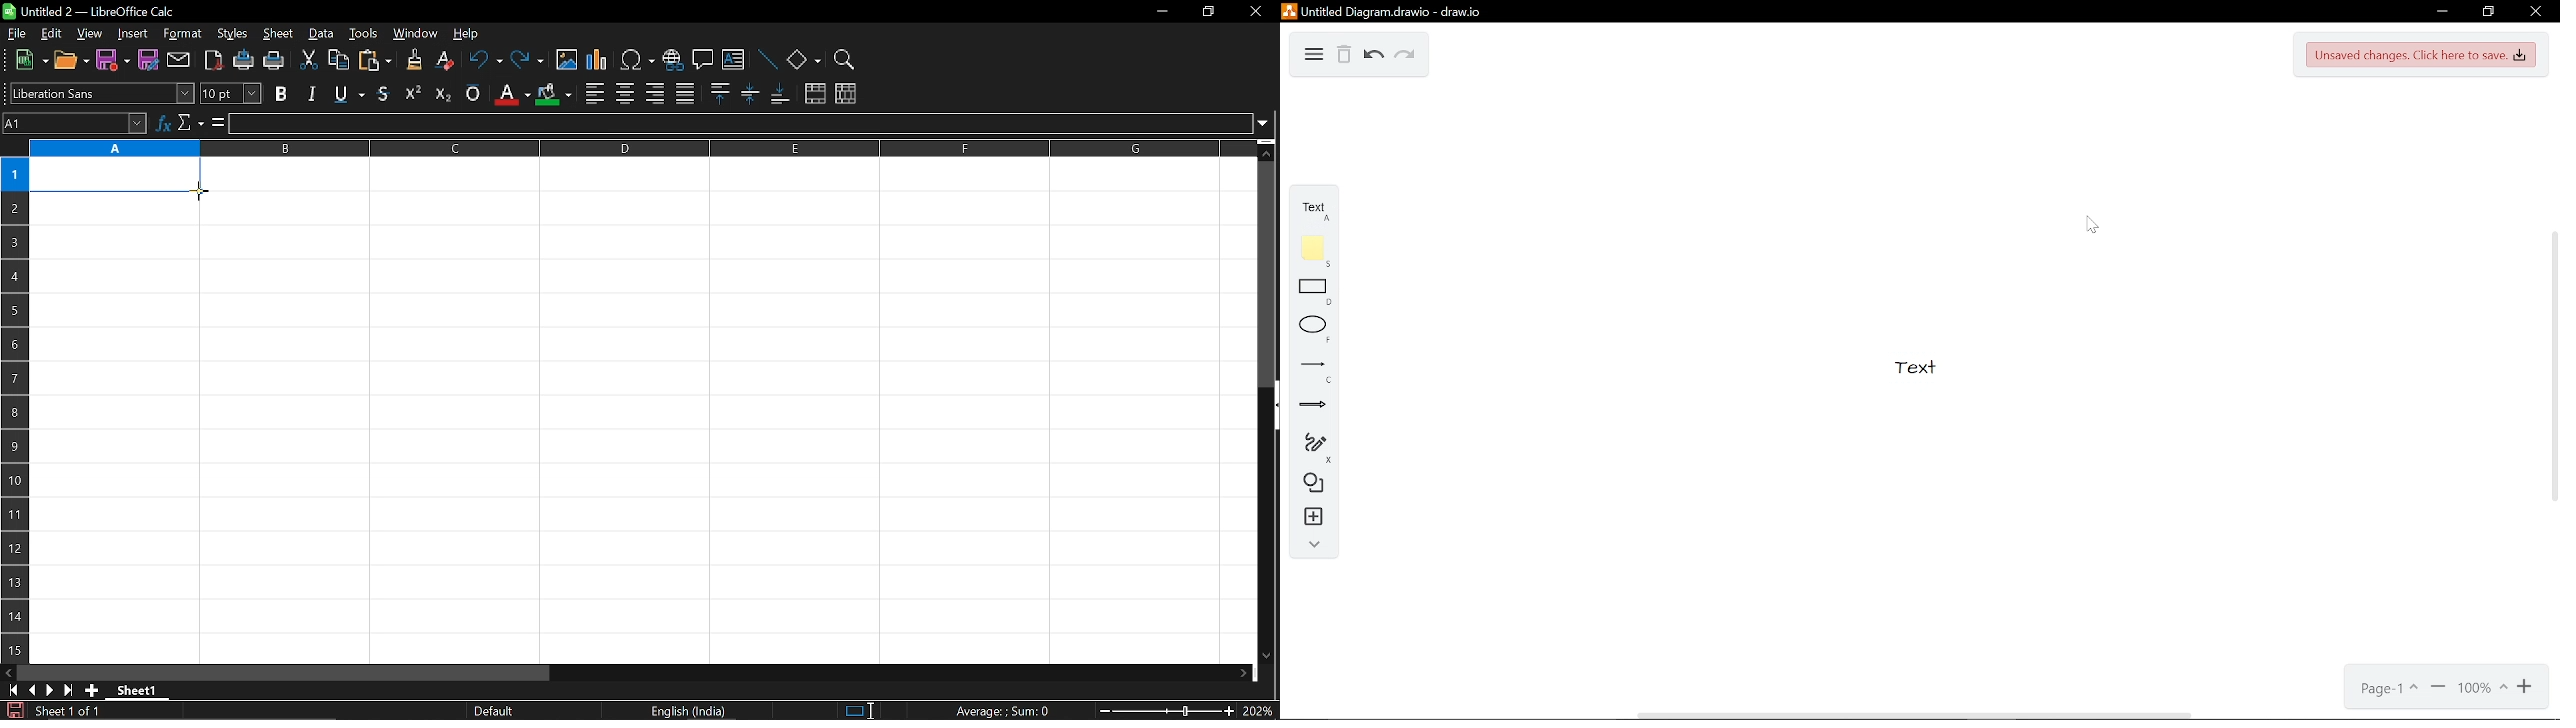 This screenshot has width=2576, height=728. What do you see at coordinates (594, 92) in the screenshot?
I see `align left` at bounding box center [594, 92].